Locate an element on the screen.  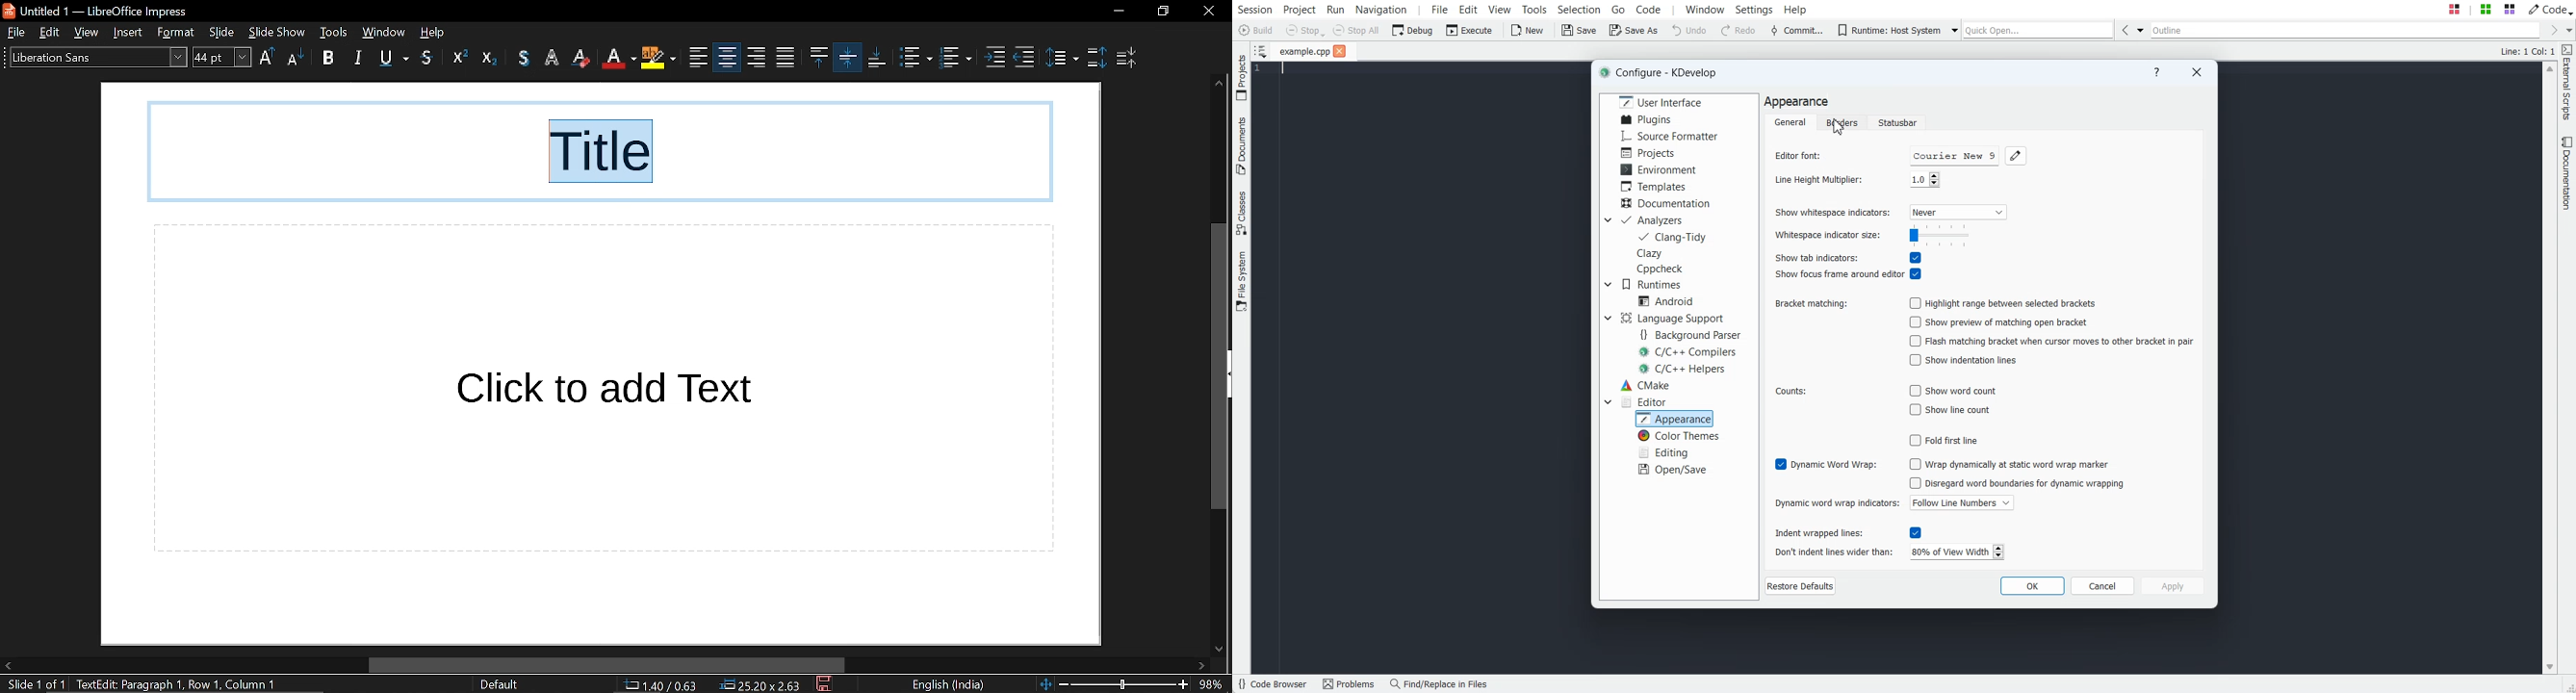
slide 1 of 1 is located at coordinates (33, 685).